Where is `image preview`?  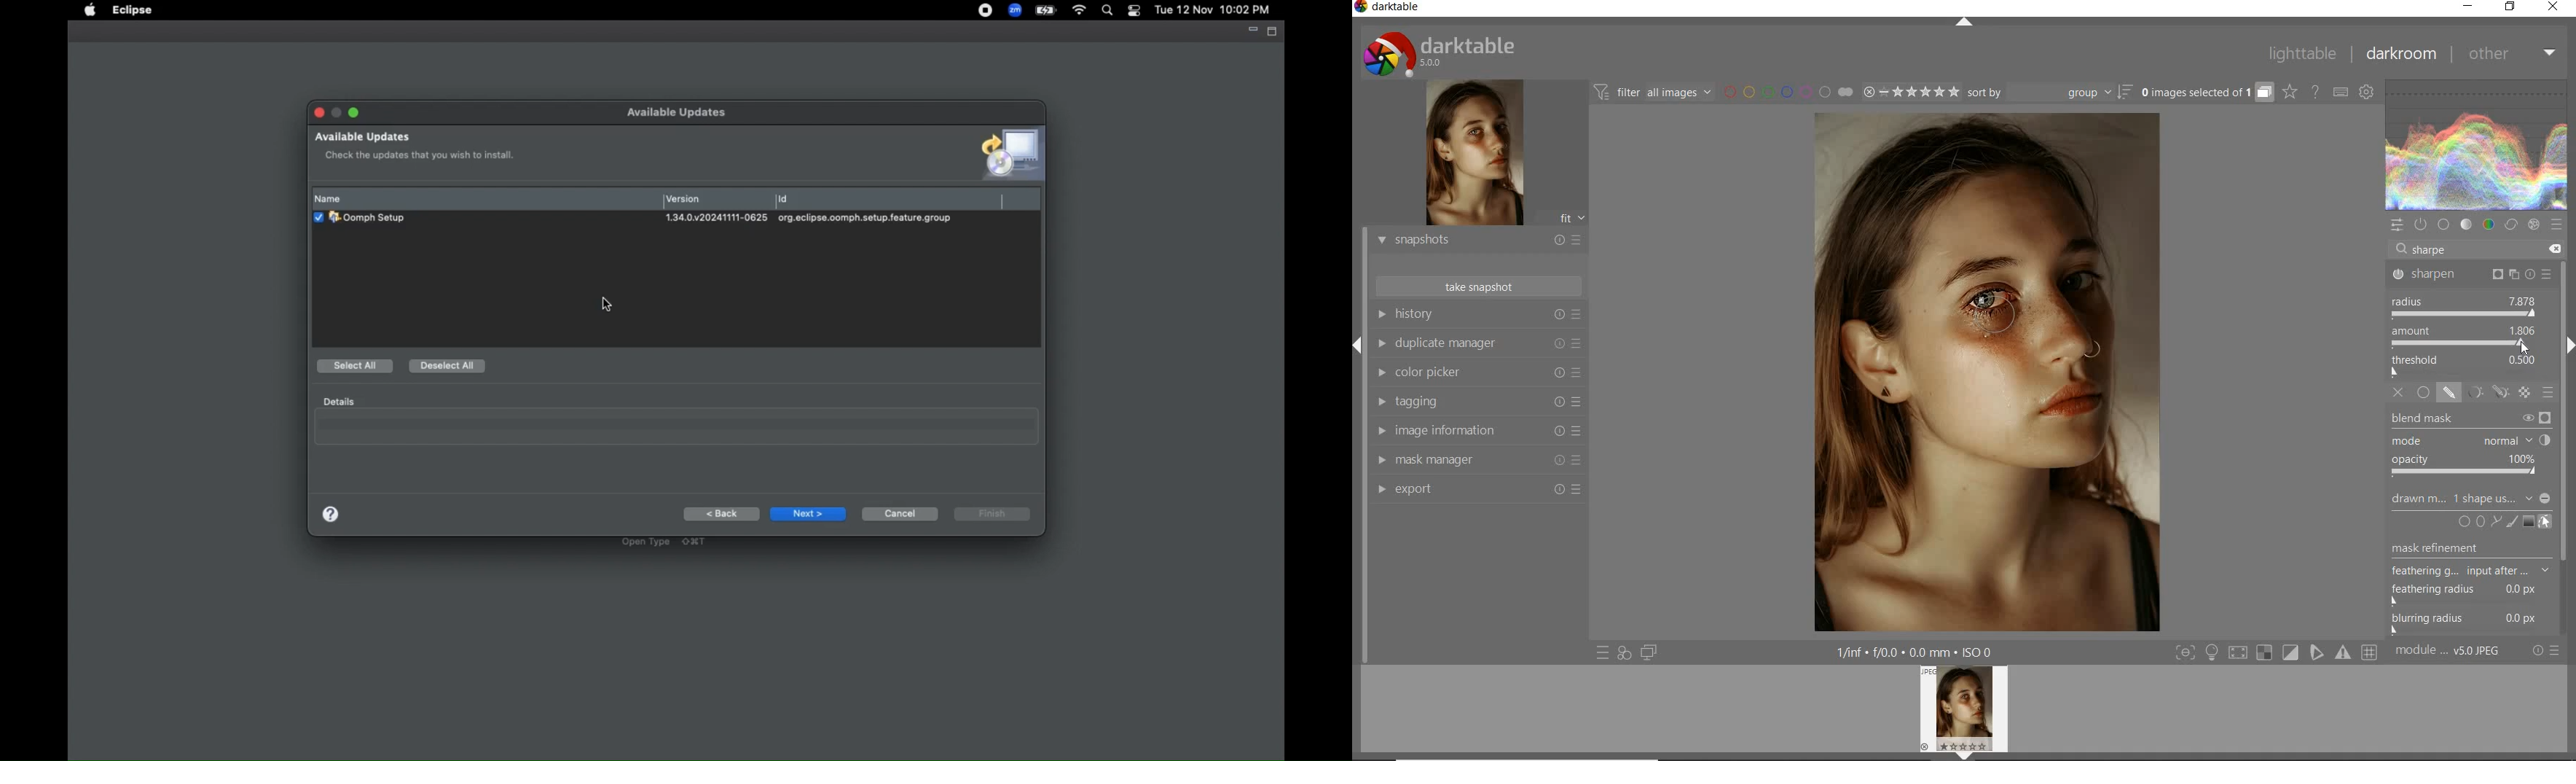 image preview is located at coordinates (1472, 155).